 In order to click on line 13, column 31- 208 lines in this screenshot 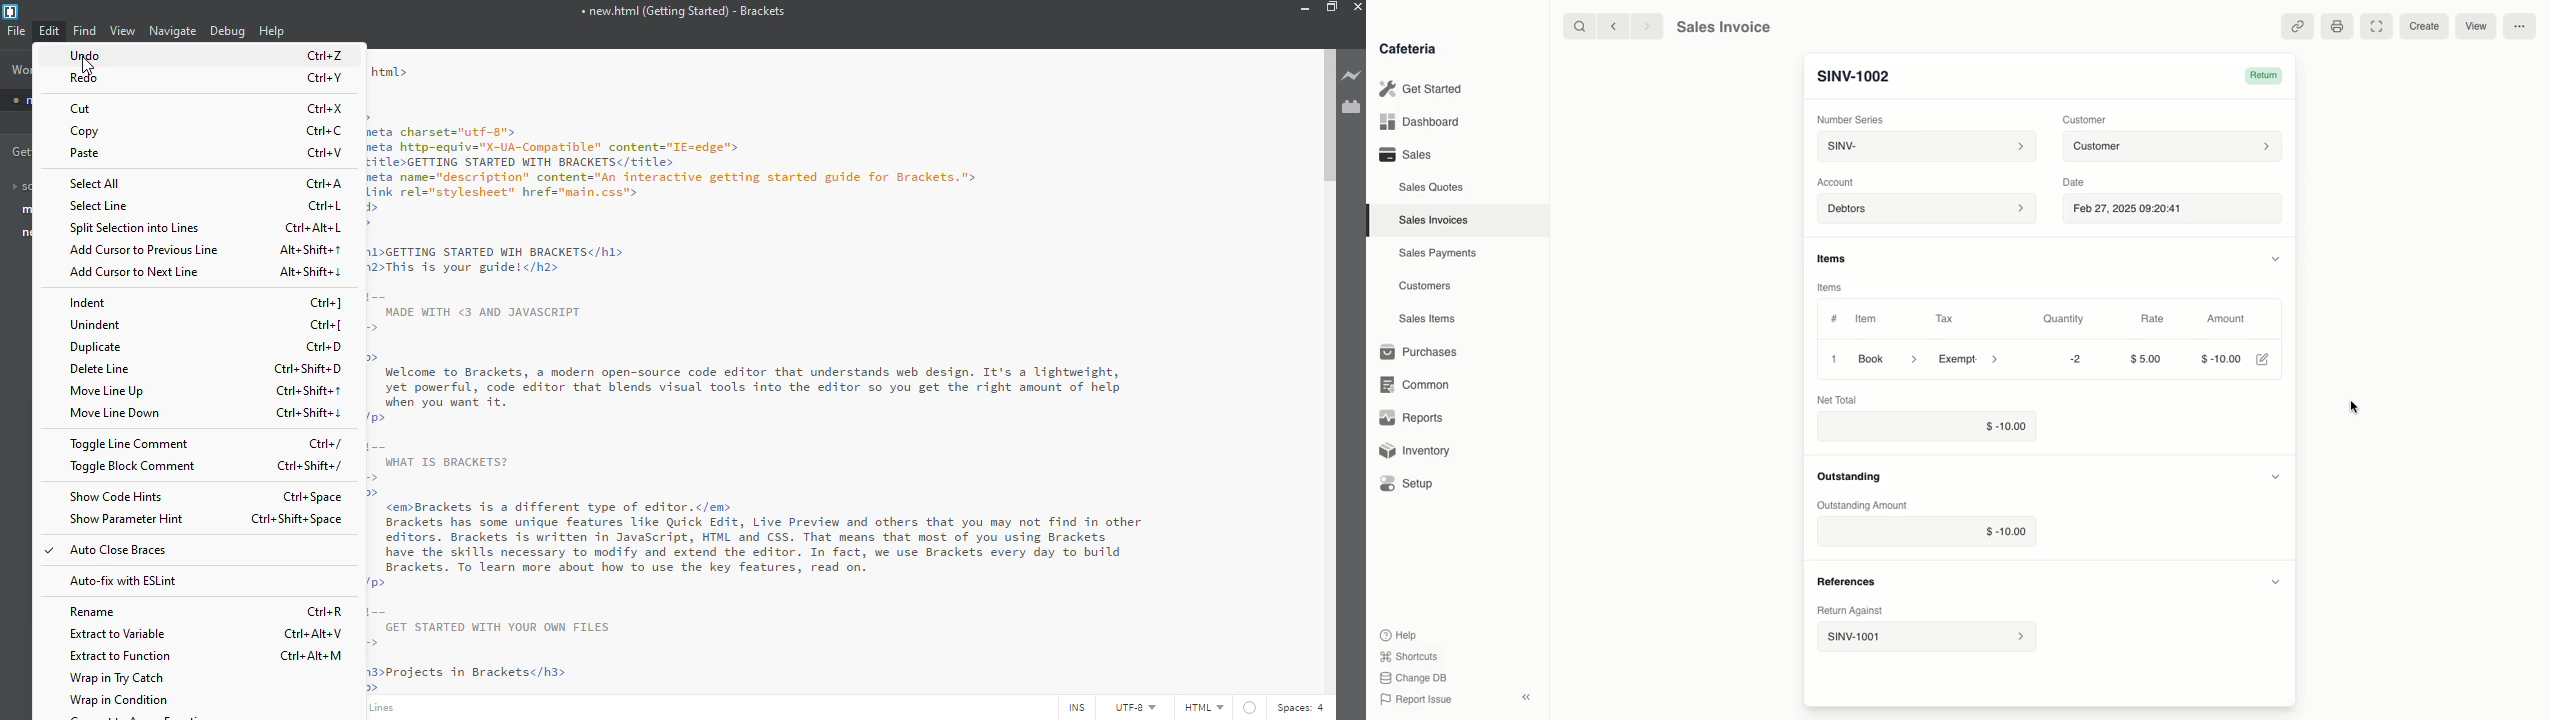, I will do `click(387, 709)`.